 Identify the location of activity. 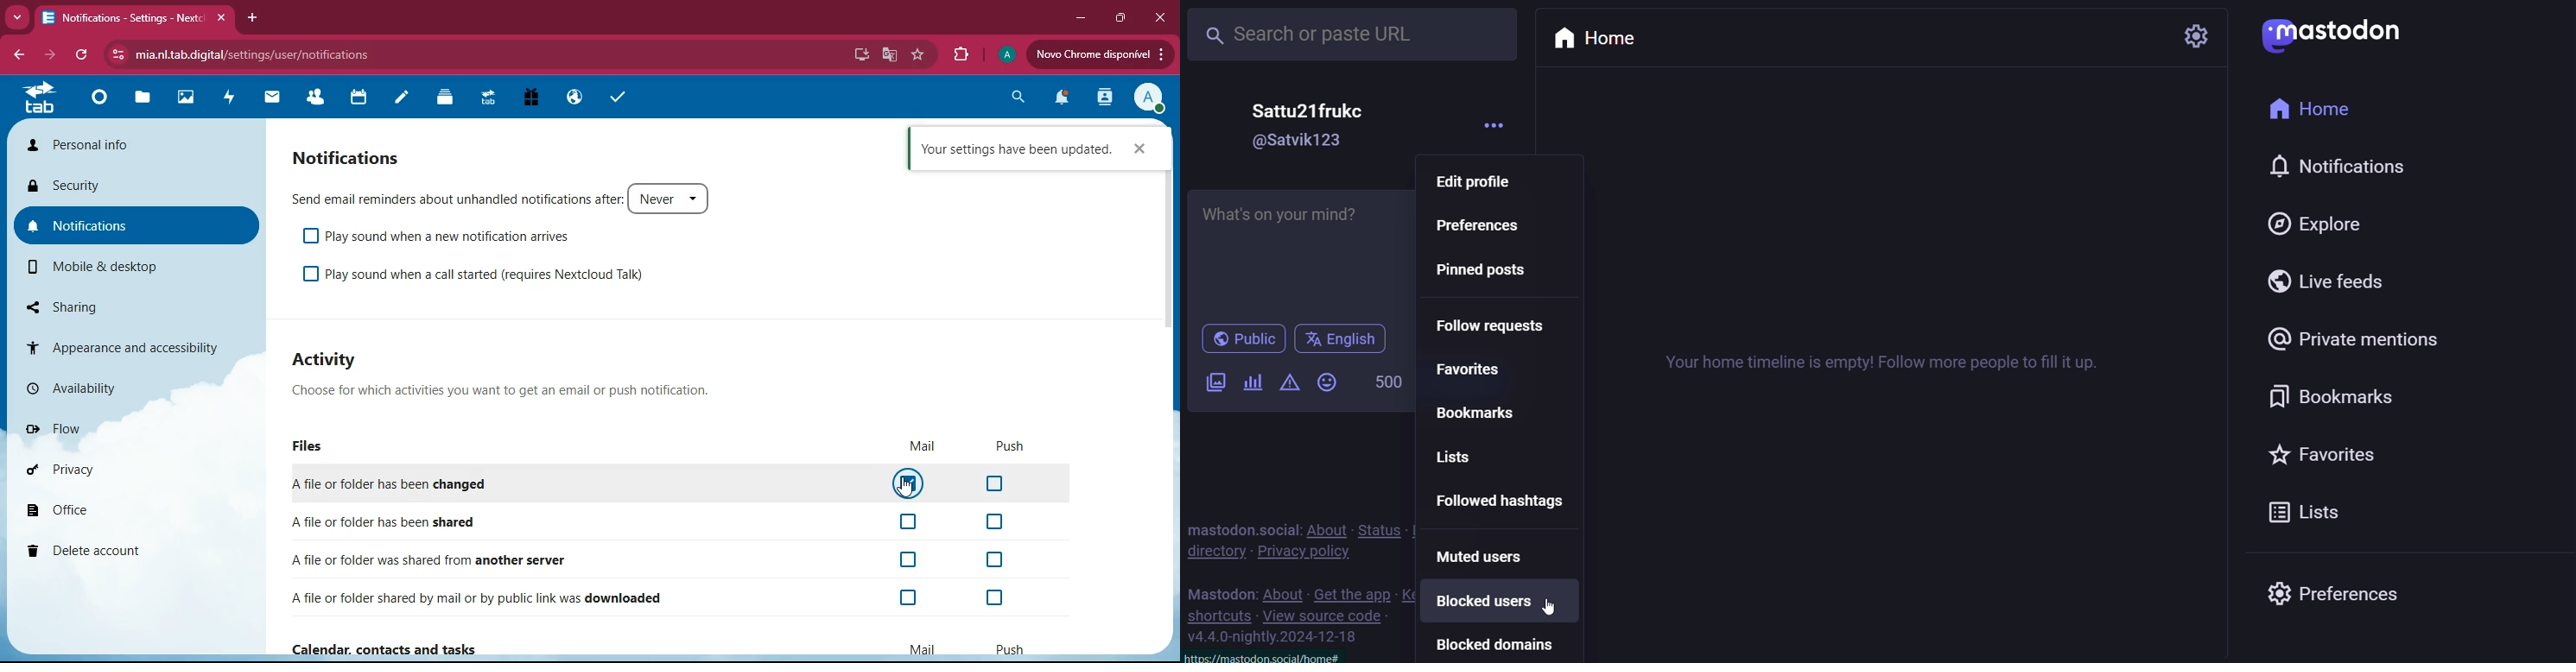
(335, 359).